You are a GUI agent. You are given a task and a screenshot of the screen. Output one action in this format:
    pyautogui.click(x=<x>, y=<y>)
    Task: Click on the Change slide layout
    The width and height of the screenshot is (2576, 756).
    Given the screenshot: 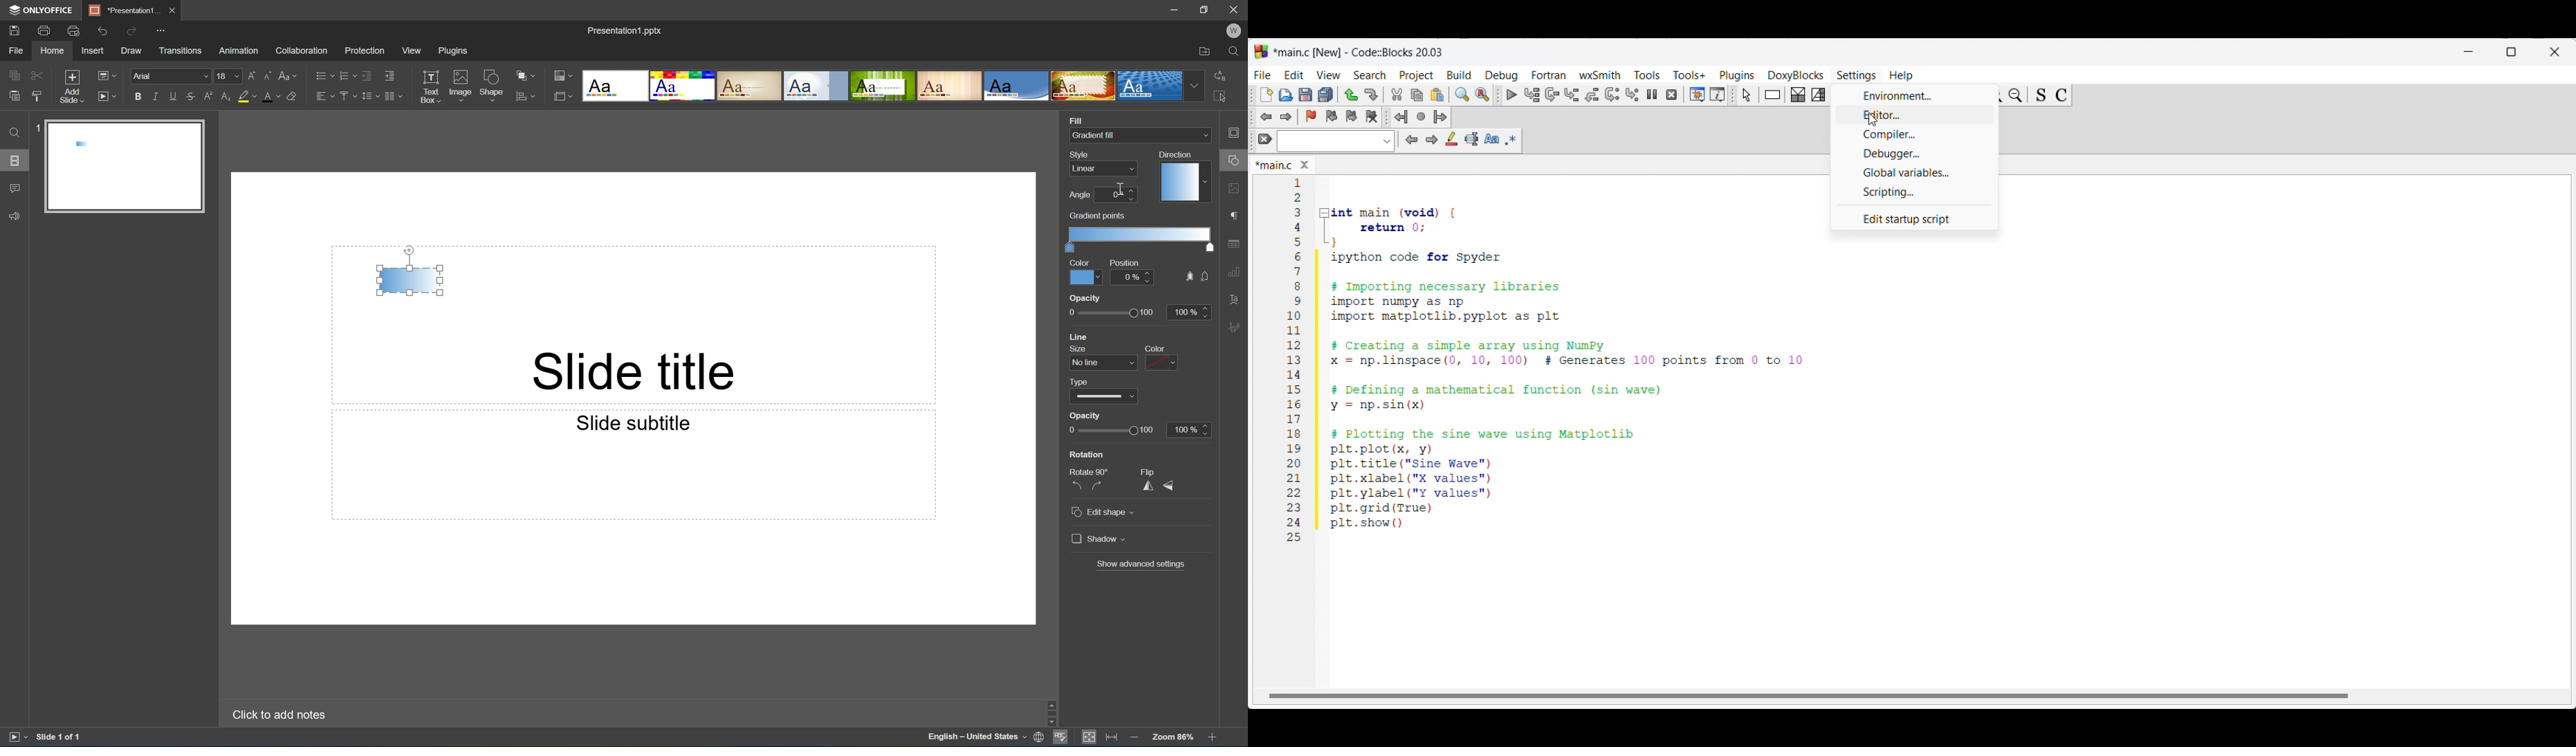 What is the action you would take?
    pyautogui.click(x=105, y=74)
    